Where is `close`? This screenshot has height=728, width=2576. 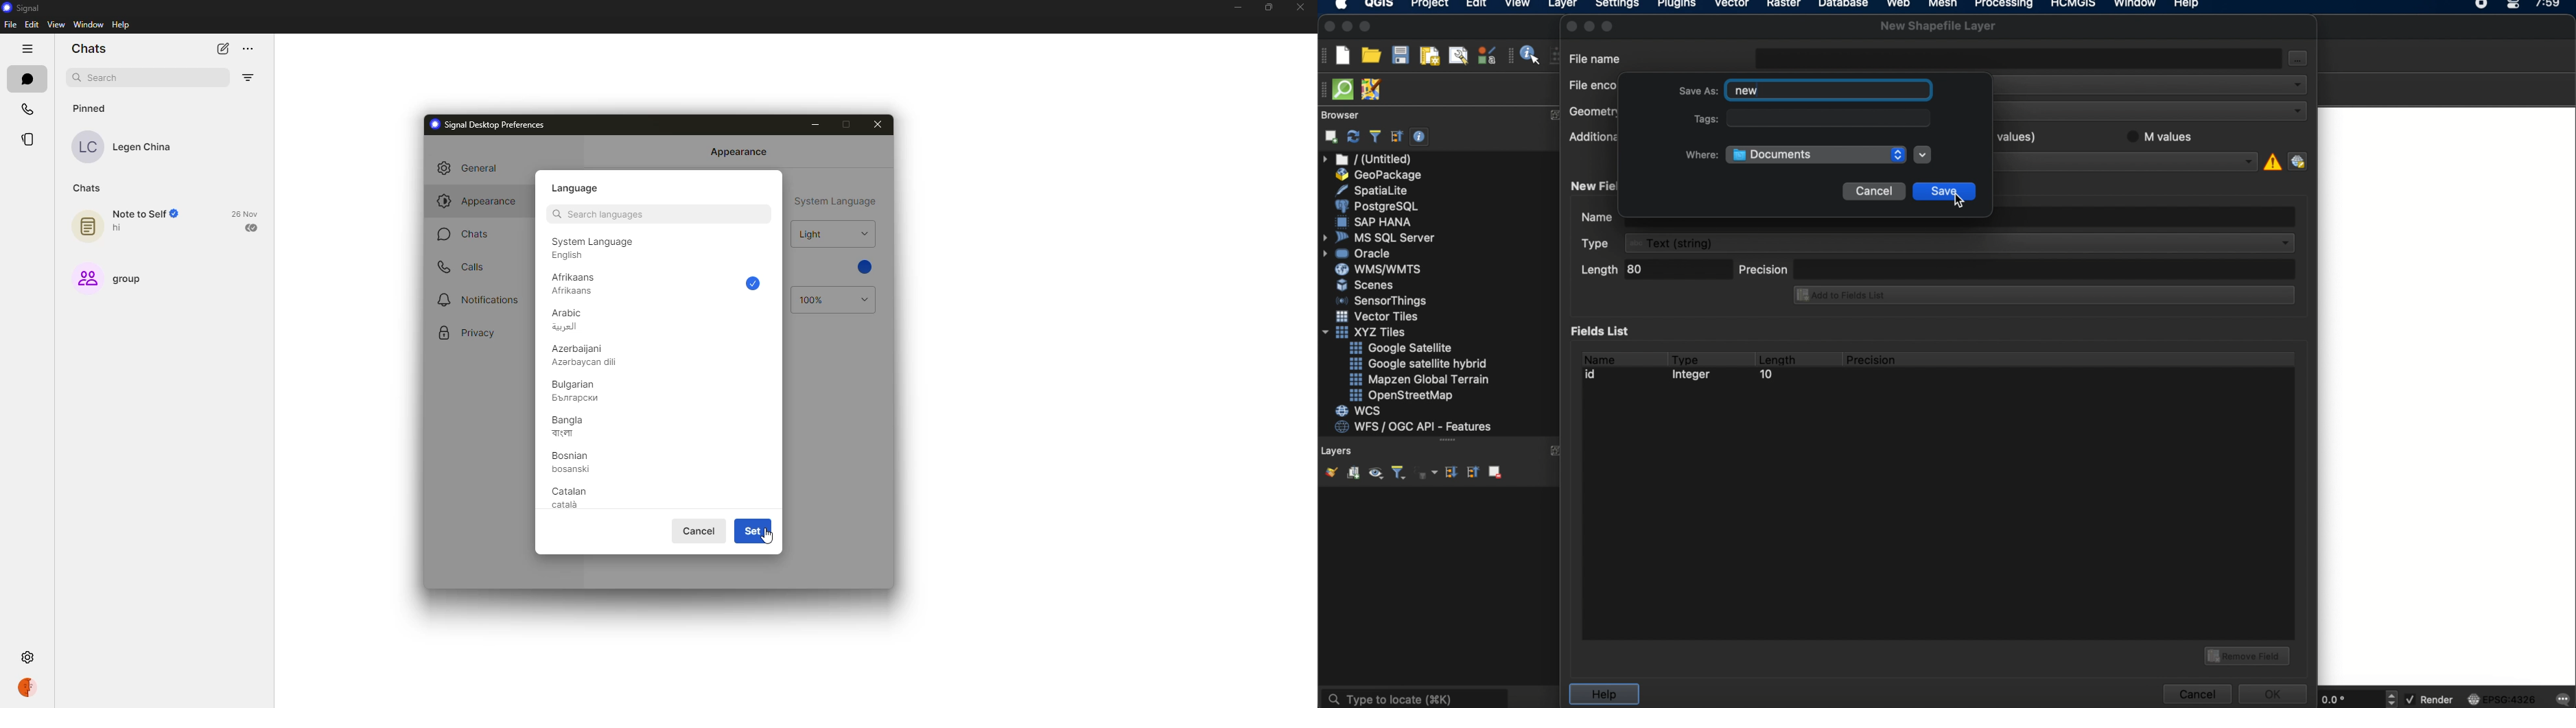 close is located at coordinates (1301, 5).